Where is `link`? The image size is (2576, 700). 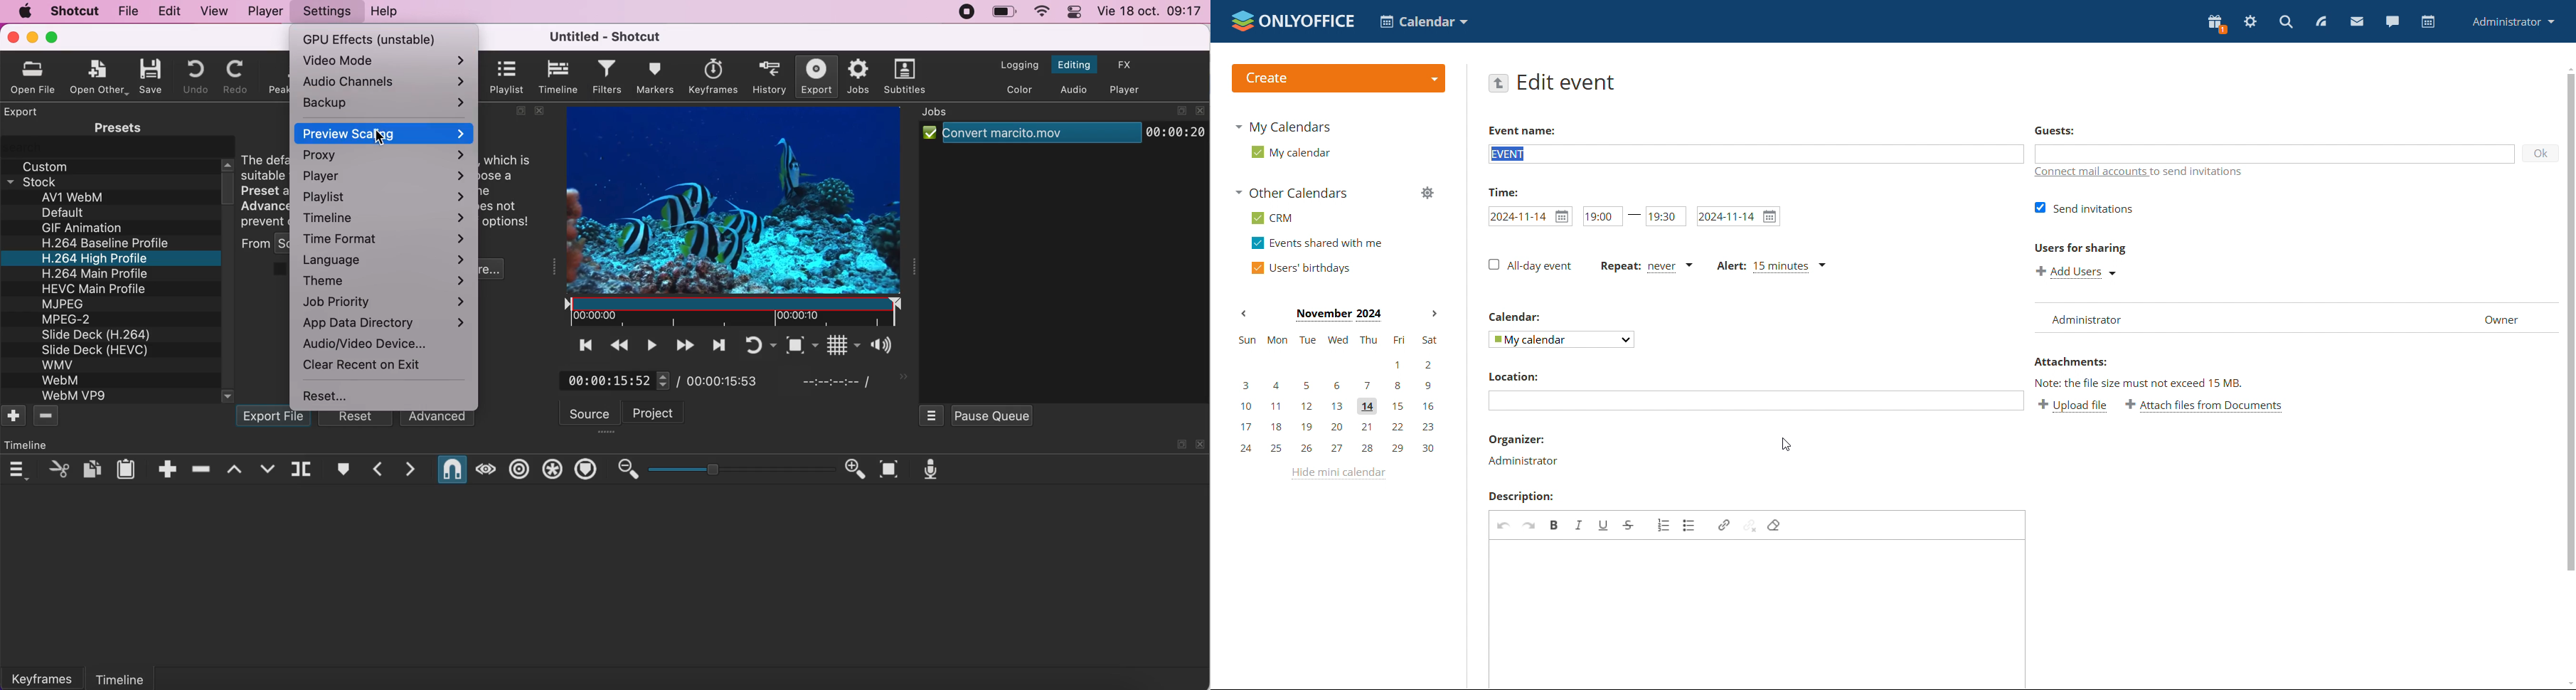
link is located at coordinates (1724, 524).